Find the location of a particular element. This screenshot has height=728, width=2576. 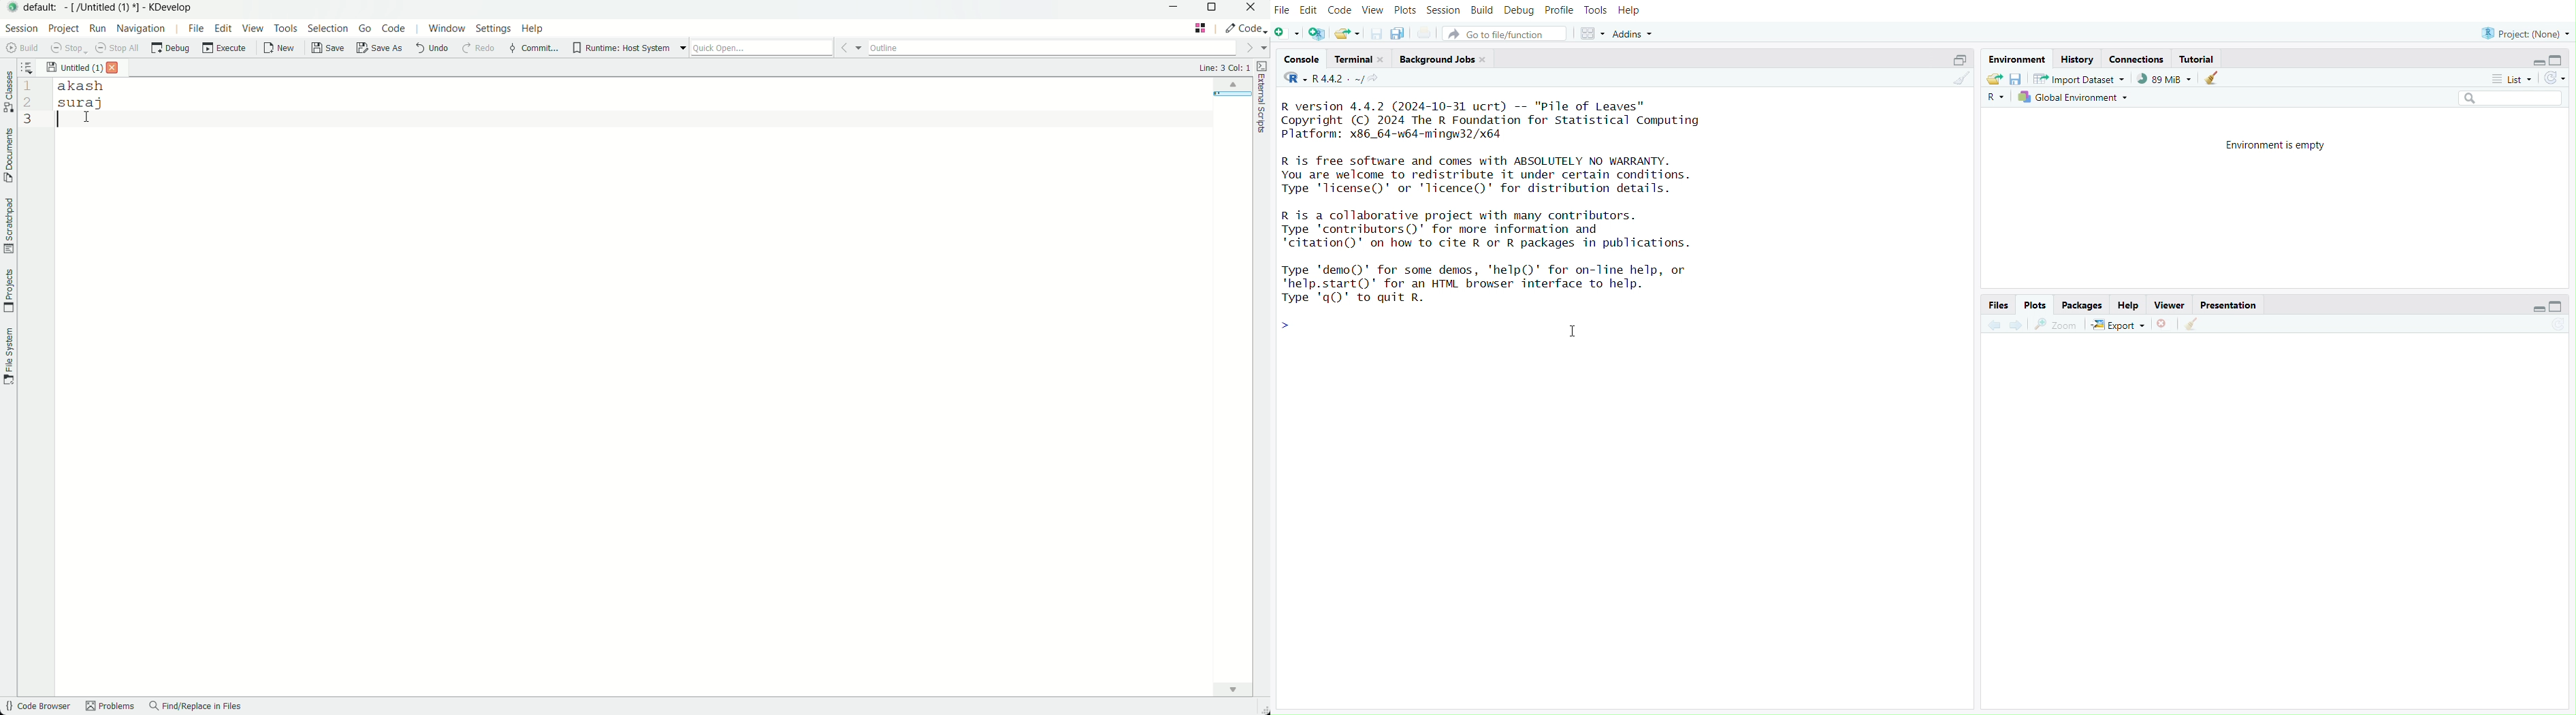

run menu is located at coordinates (97, 28).